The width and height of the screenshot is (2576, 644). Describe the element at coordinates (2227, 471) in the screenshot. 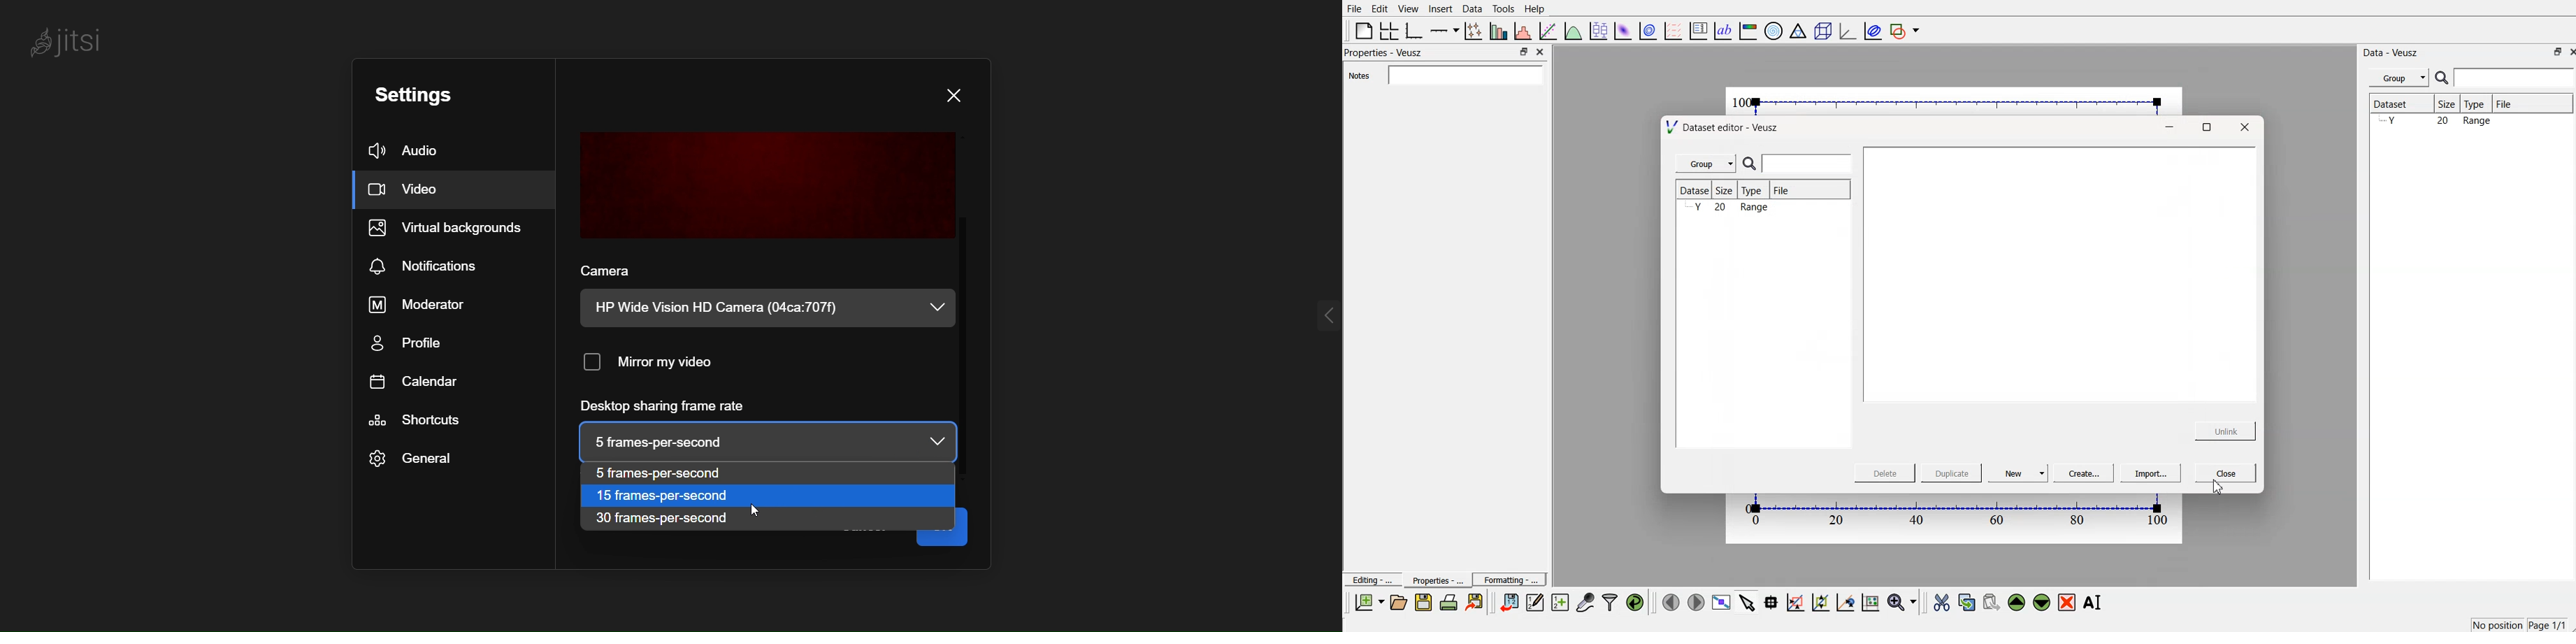

I see `Close` at that location.